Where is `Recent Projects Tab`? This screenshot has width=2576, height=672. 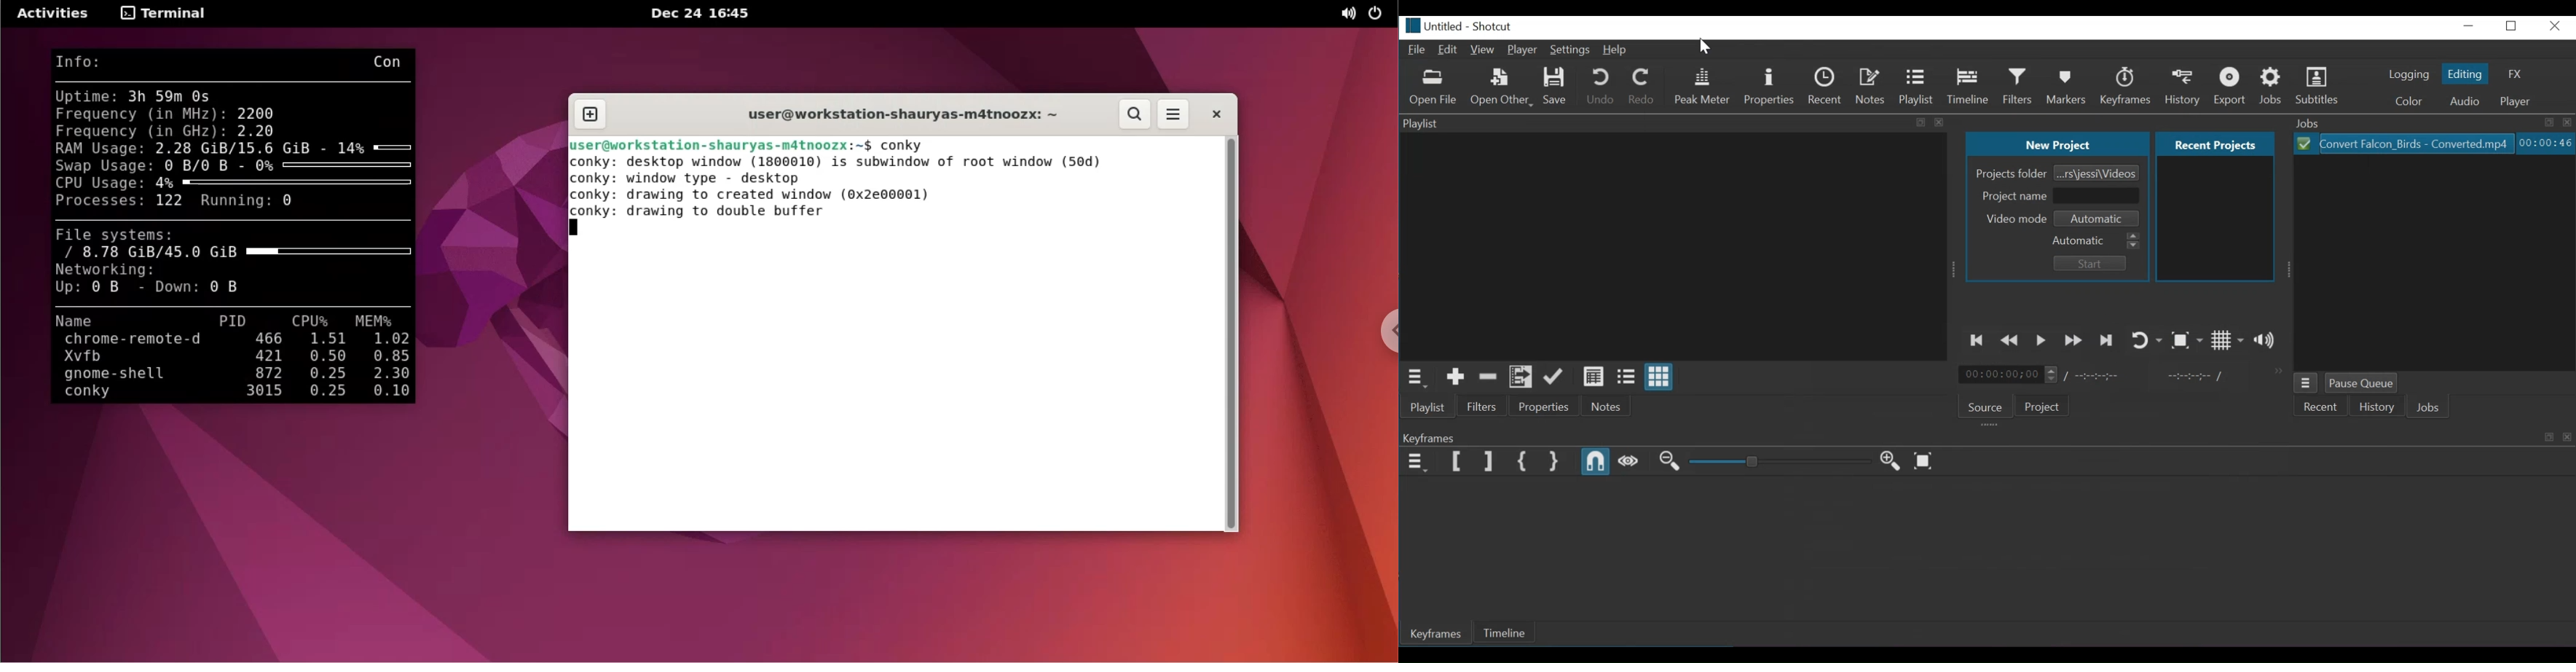 Recent Projects Tab is located at coordinates (2213, 143).